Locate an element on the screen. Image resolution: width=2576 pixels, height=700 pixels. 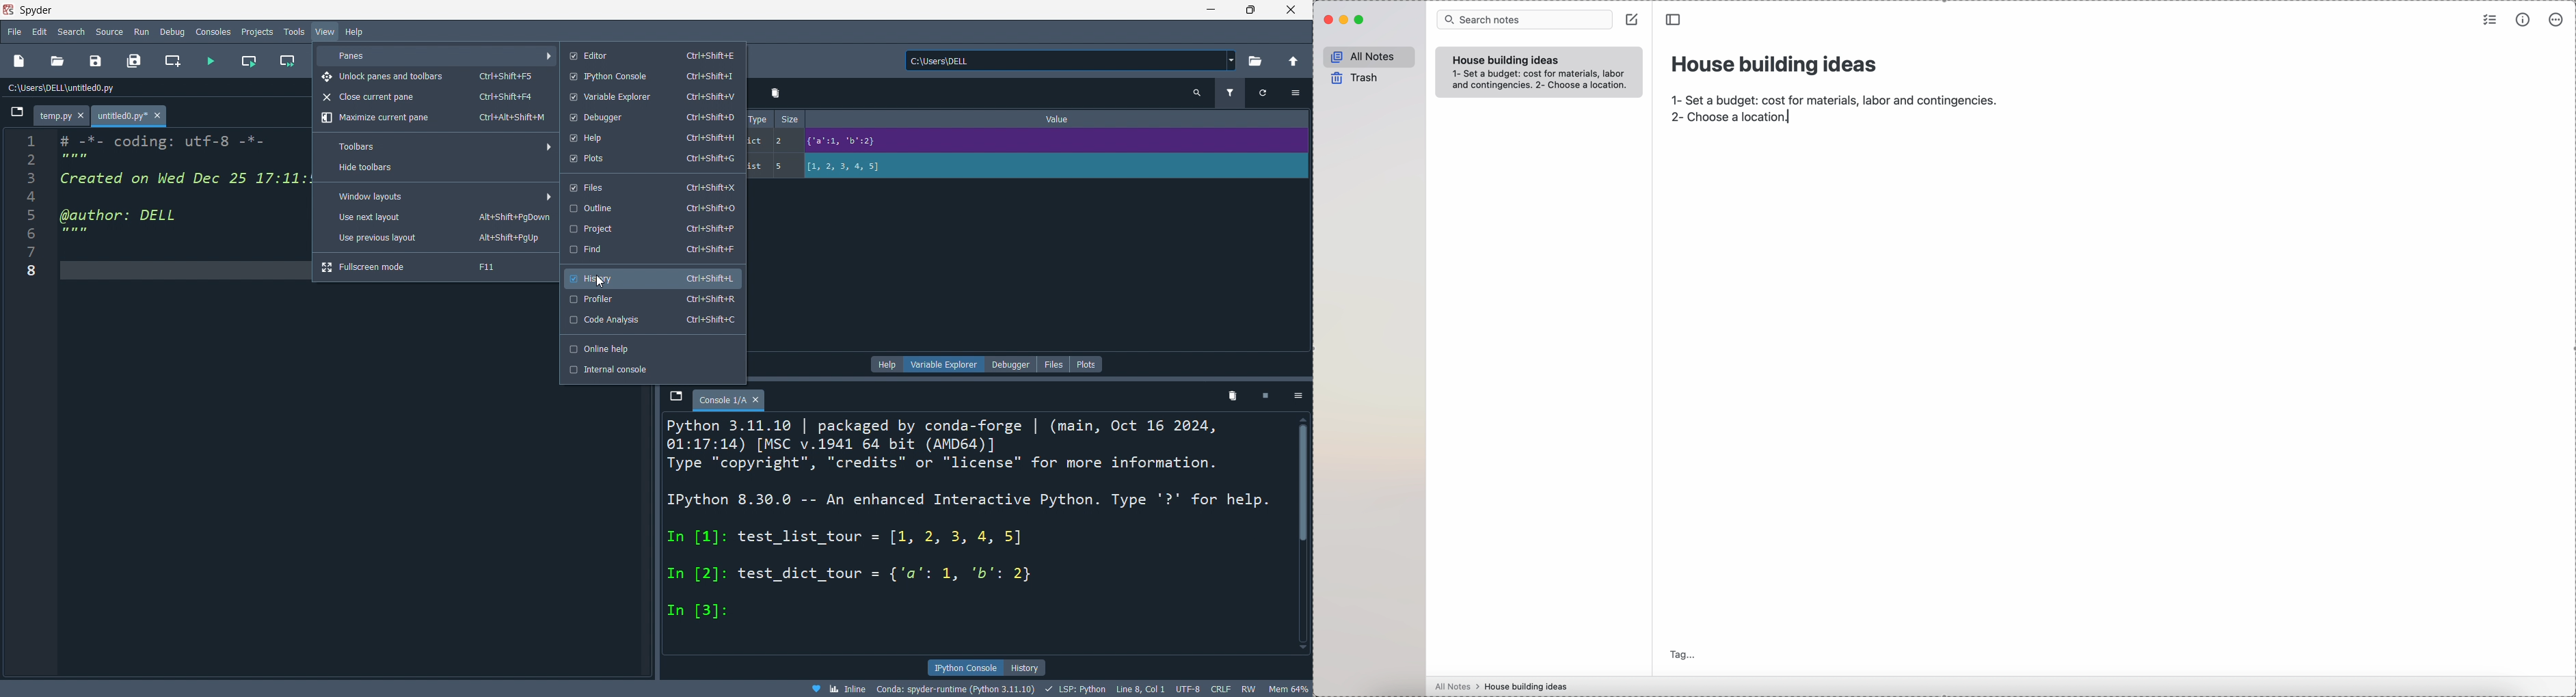
dict is located at coordinates (757, 143).